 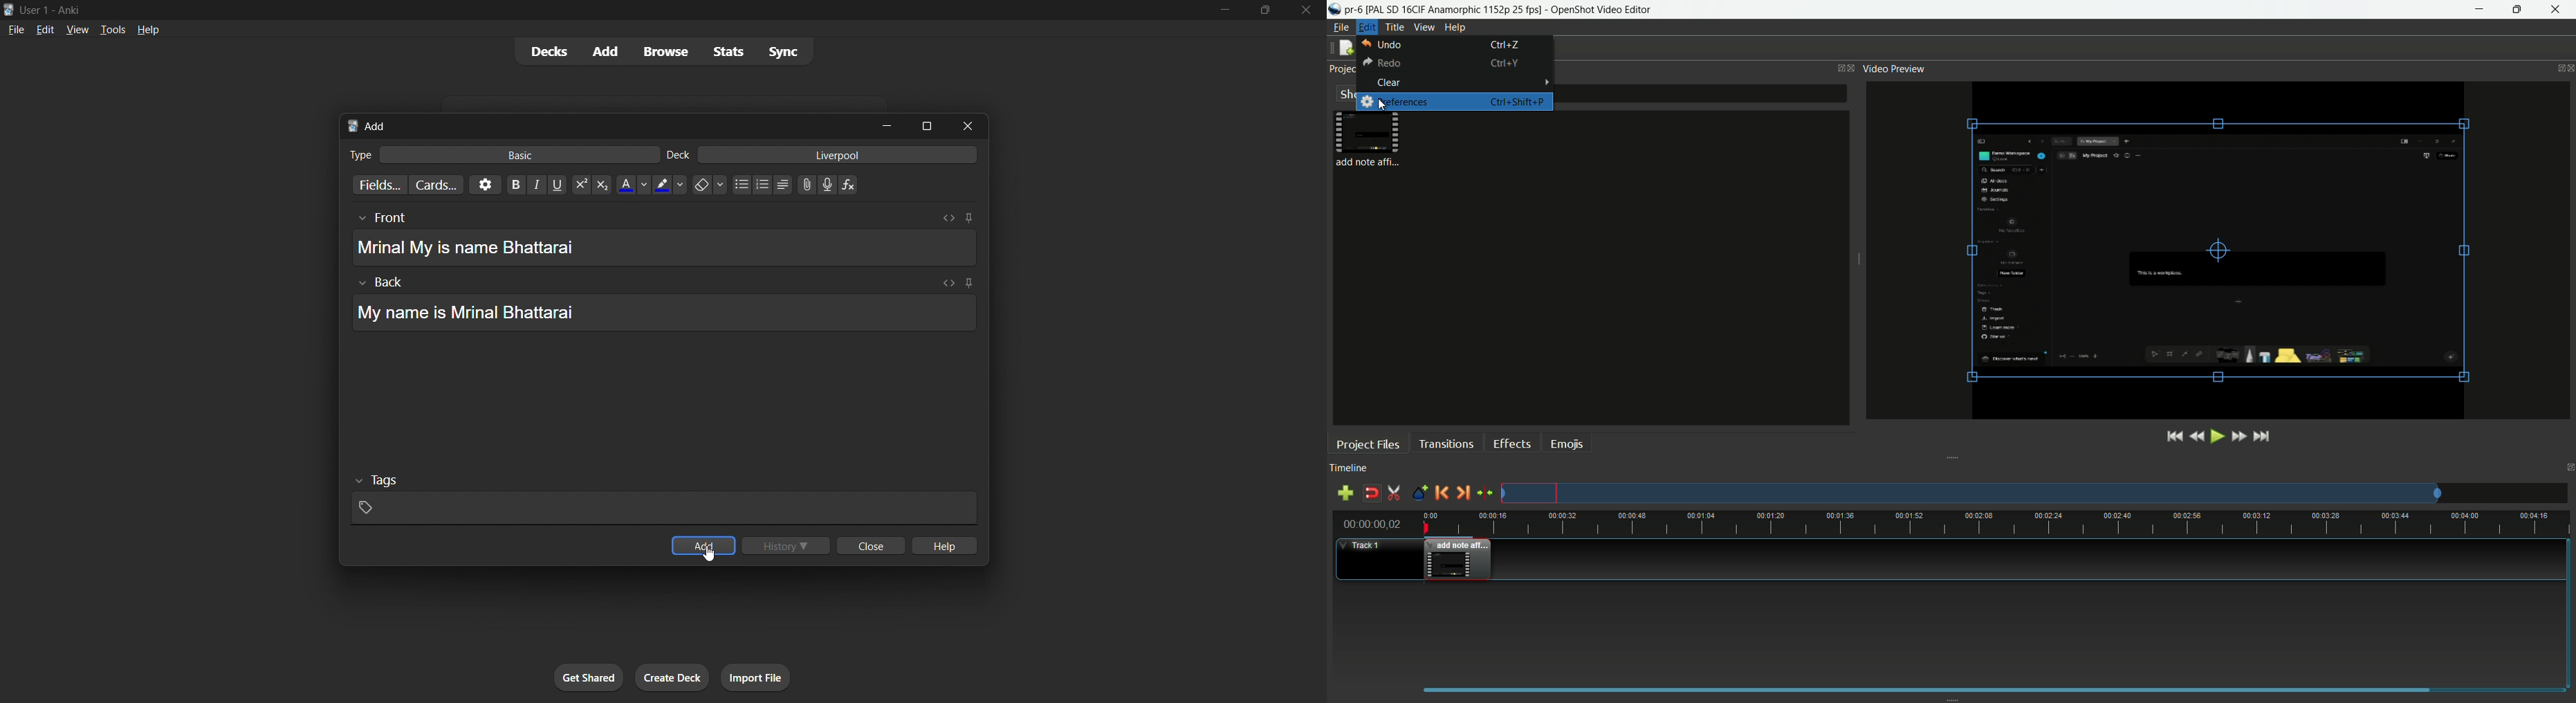 What do you see at coordinates (723, 51) in the screenshot?
I see `stats` at bounding box center [723, 51].